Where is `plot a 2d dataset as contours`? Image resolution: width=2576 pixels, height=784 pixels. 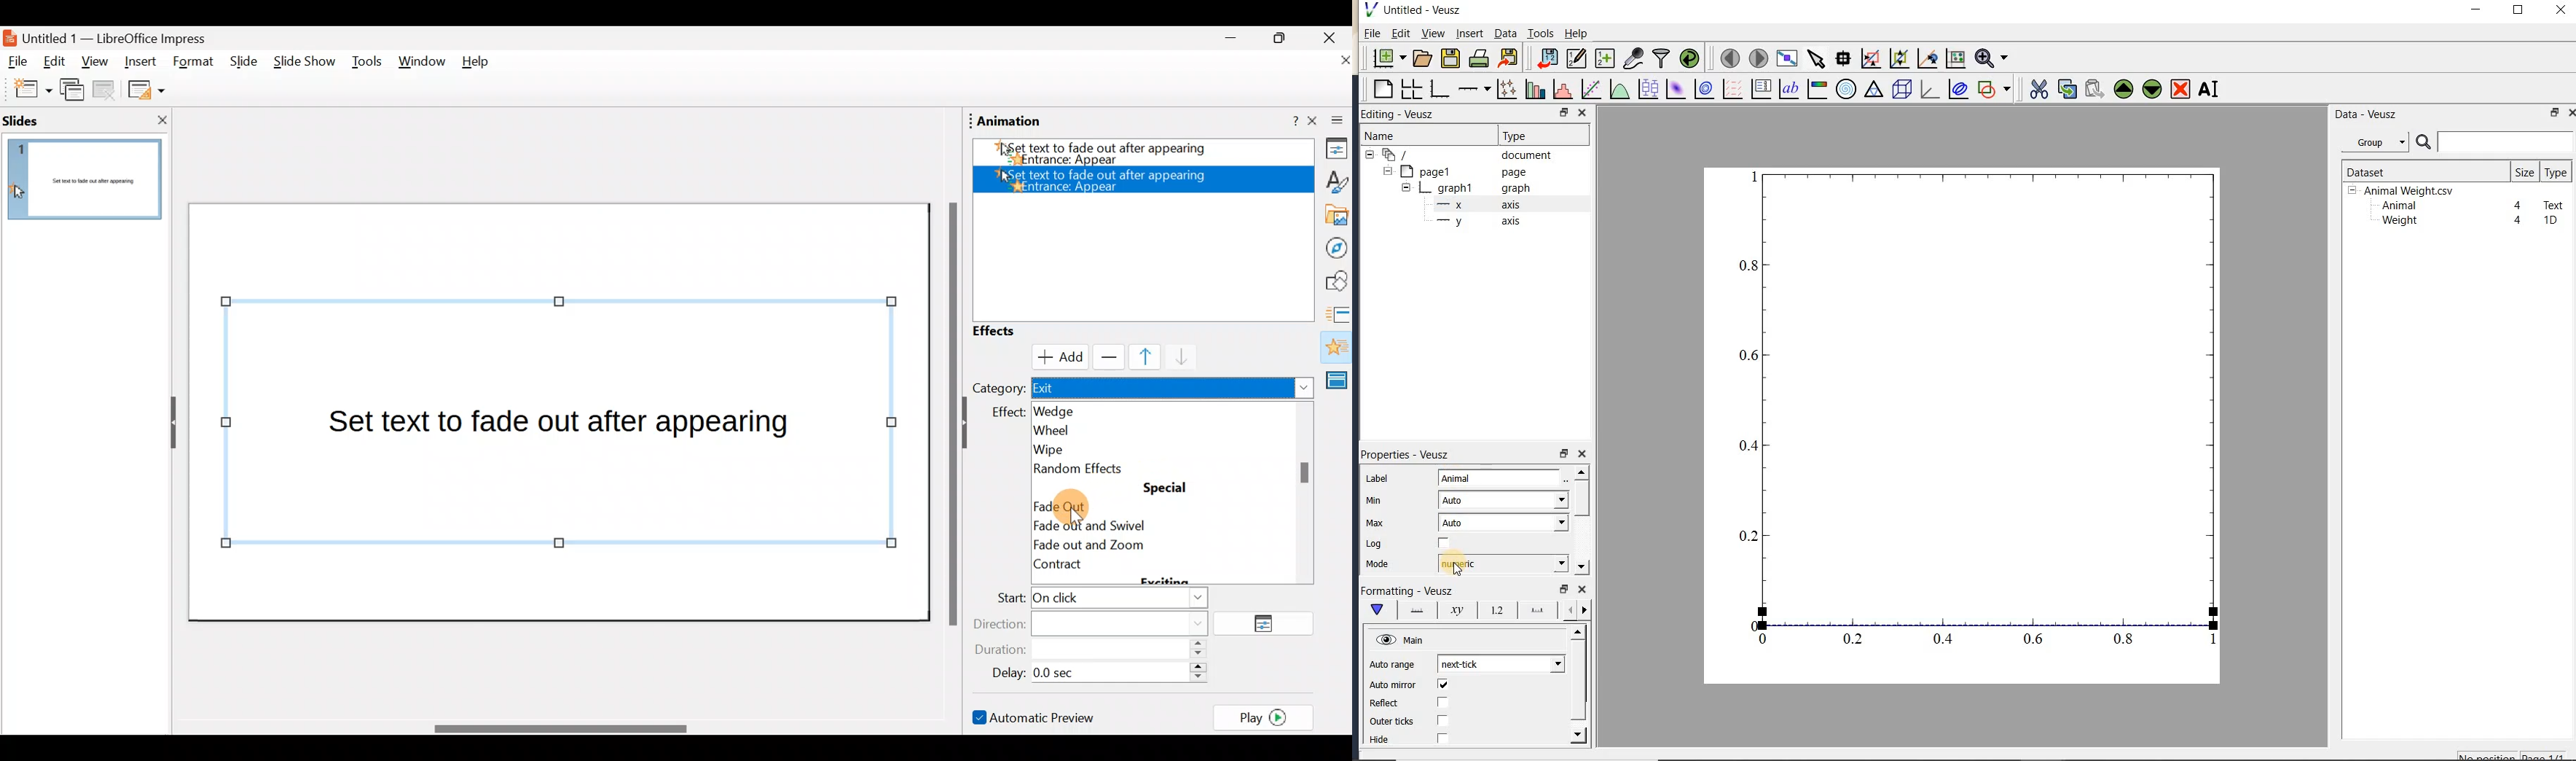 plot a 2d dataset as contours is located at coordinates (1703, 88).